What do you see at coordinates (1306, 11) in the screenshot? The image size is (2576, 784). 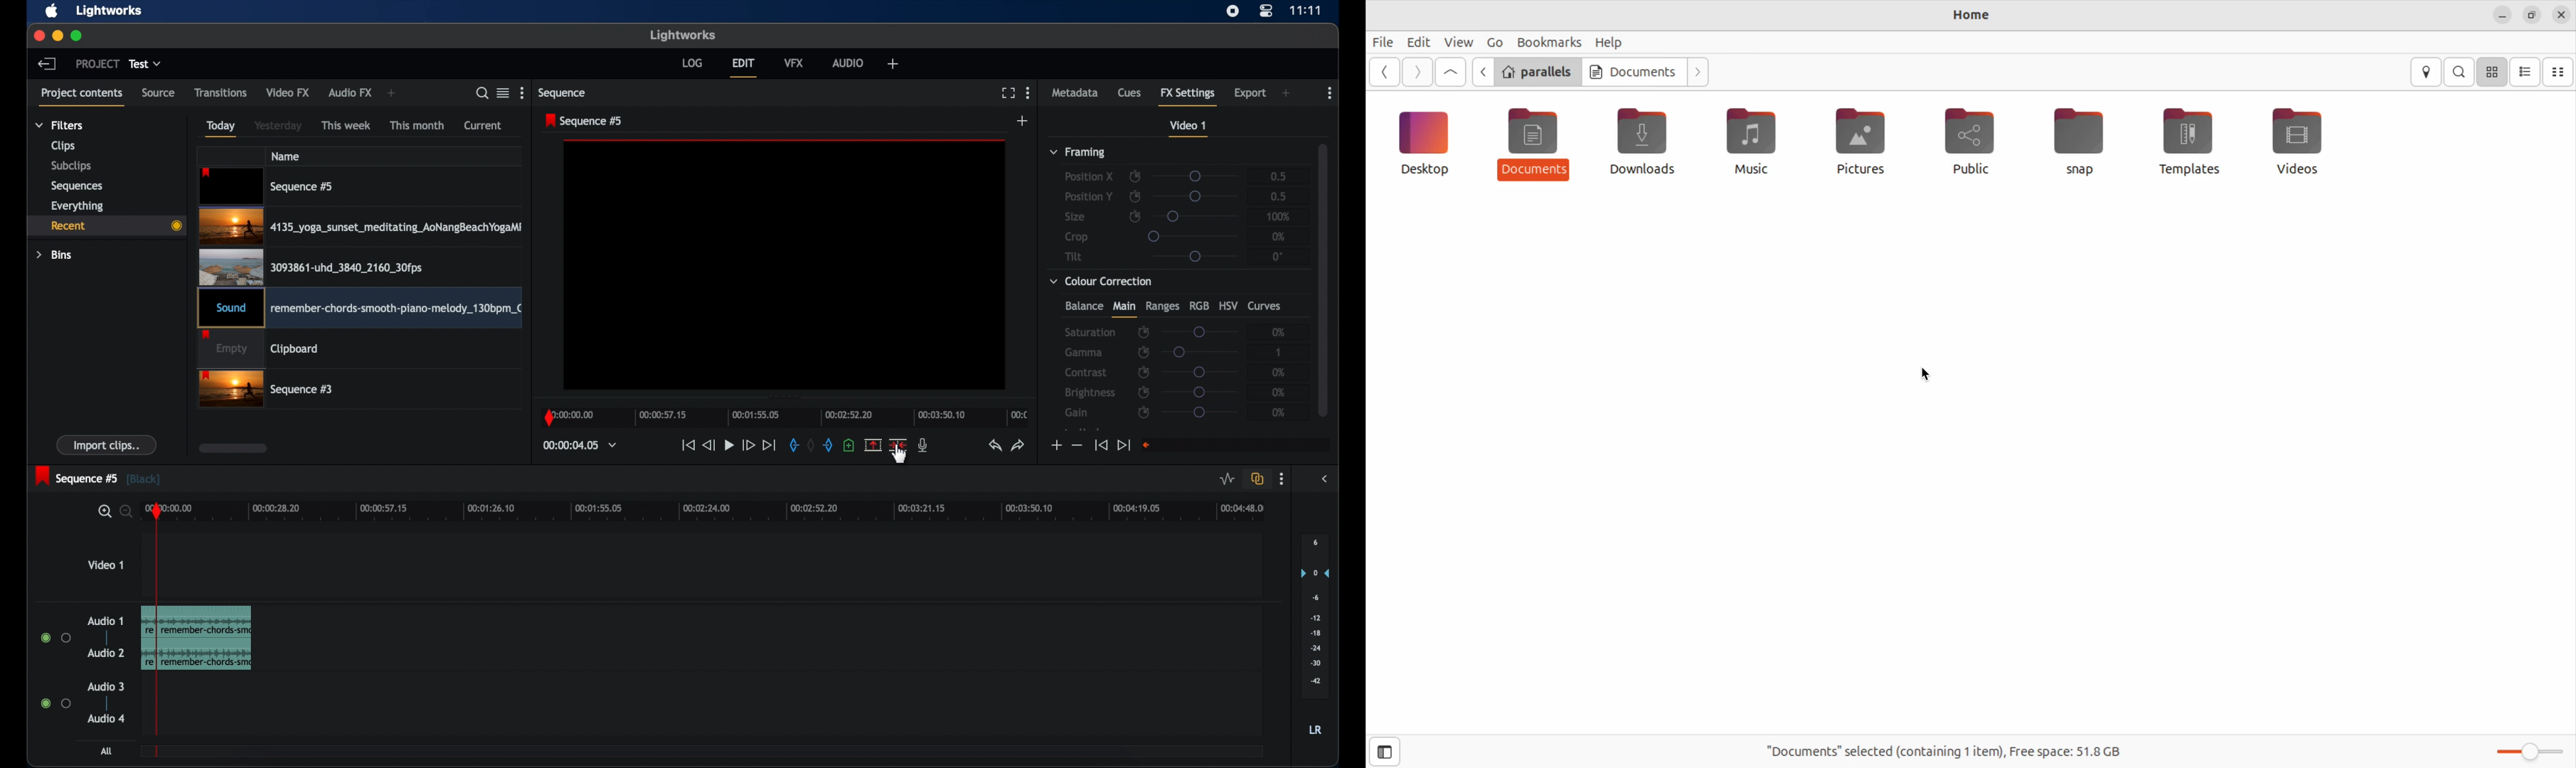 I see `time` at bounding box center [1306, 11].